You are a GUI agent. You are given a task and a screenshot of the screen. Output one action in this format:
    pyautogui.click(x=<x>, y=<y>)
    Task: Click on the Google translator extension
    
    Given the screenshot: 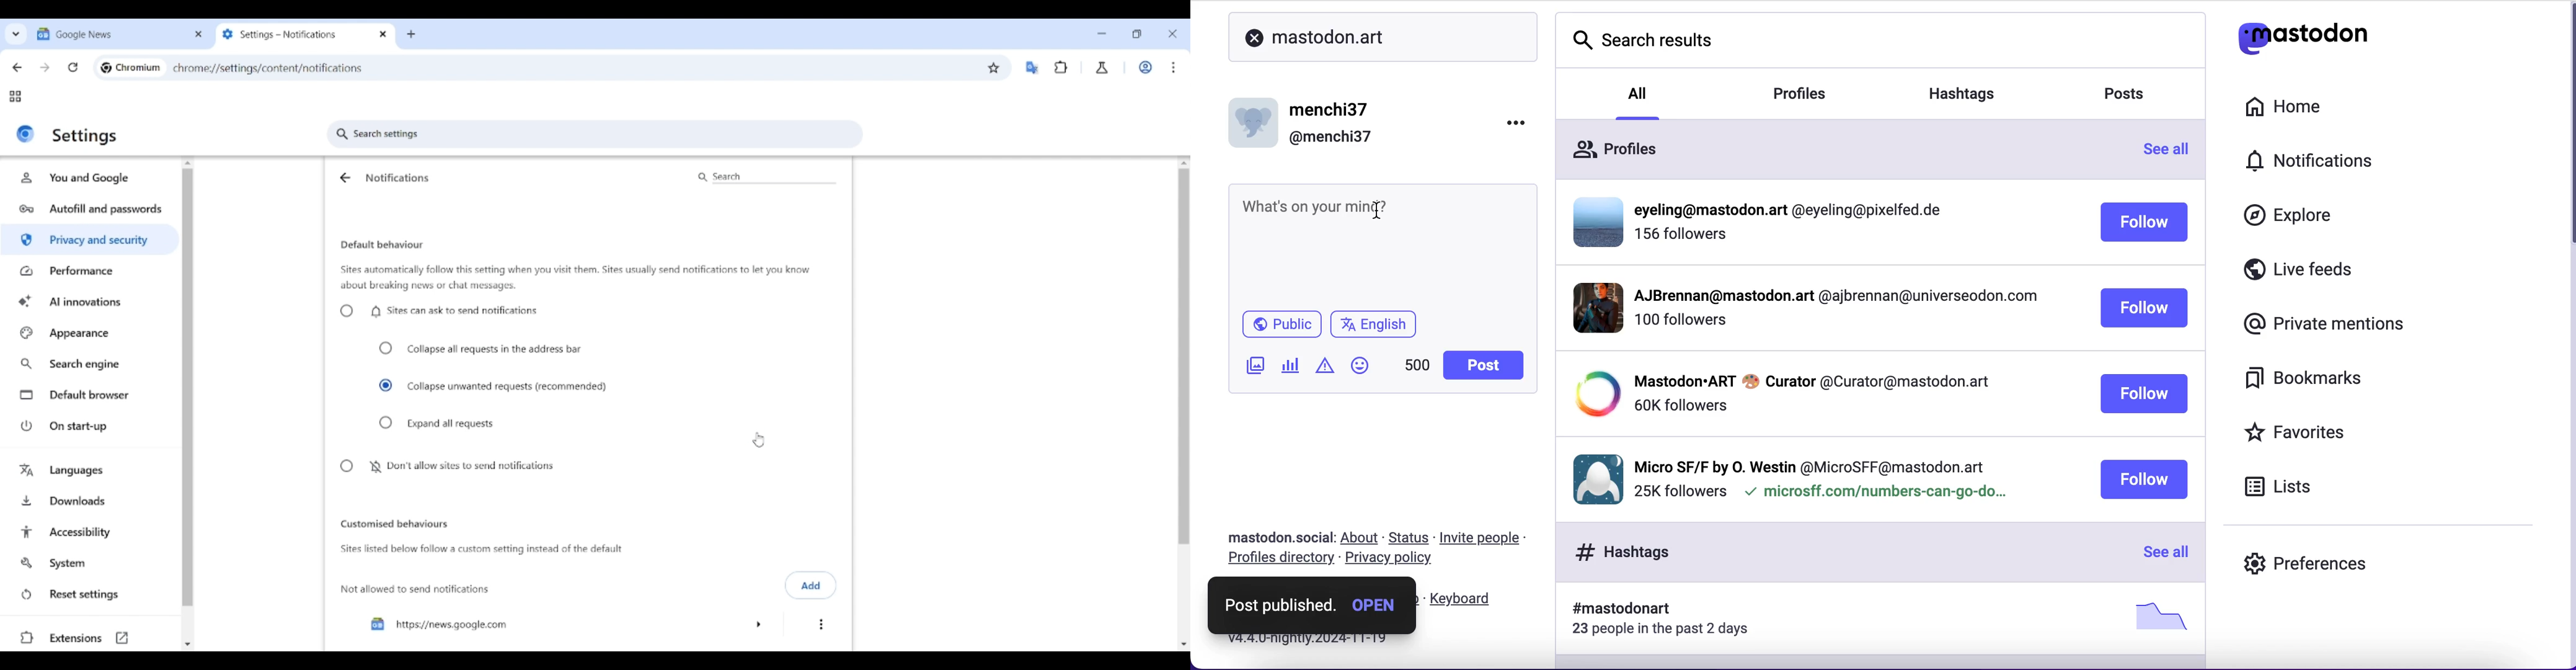 What is the action you would take?
    pyautogui.click(x=1032, y=68)
    